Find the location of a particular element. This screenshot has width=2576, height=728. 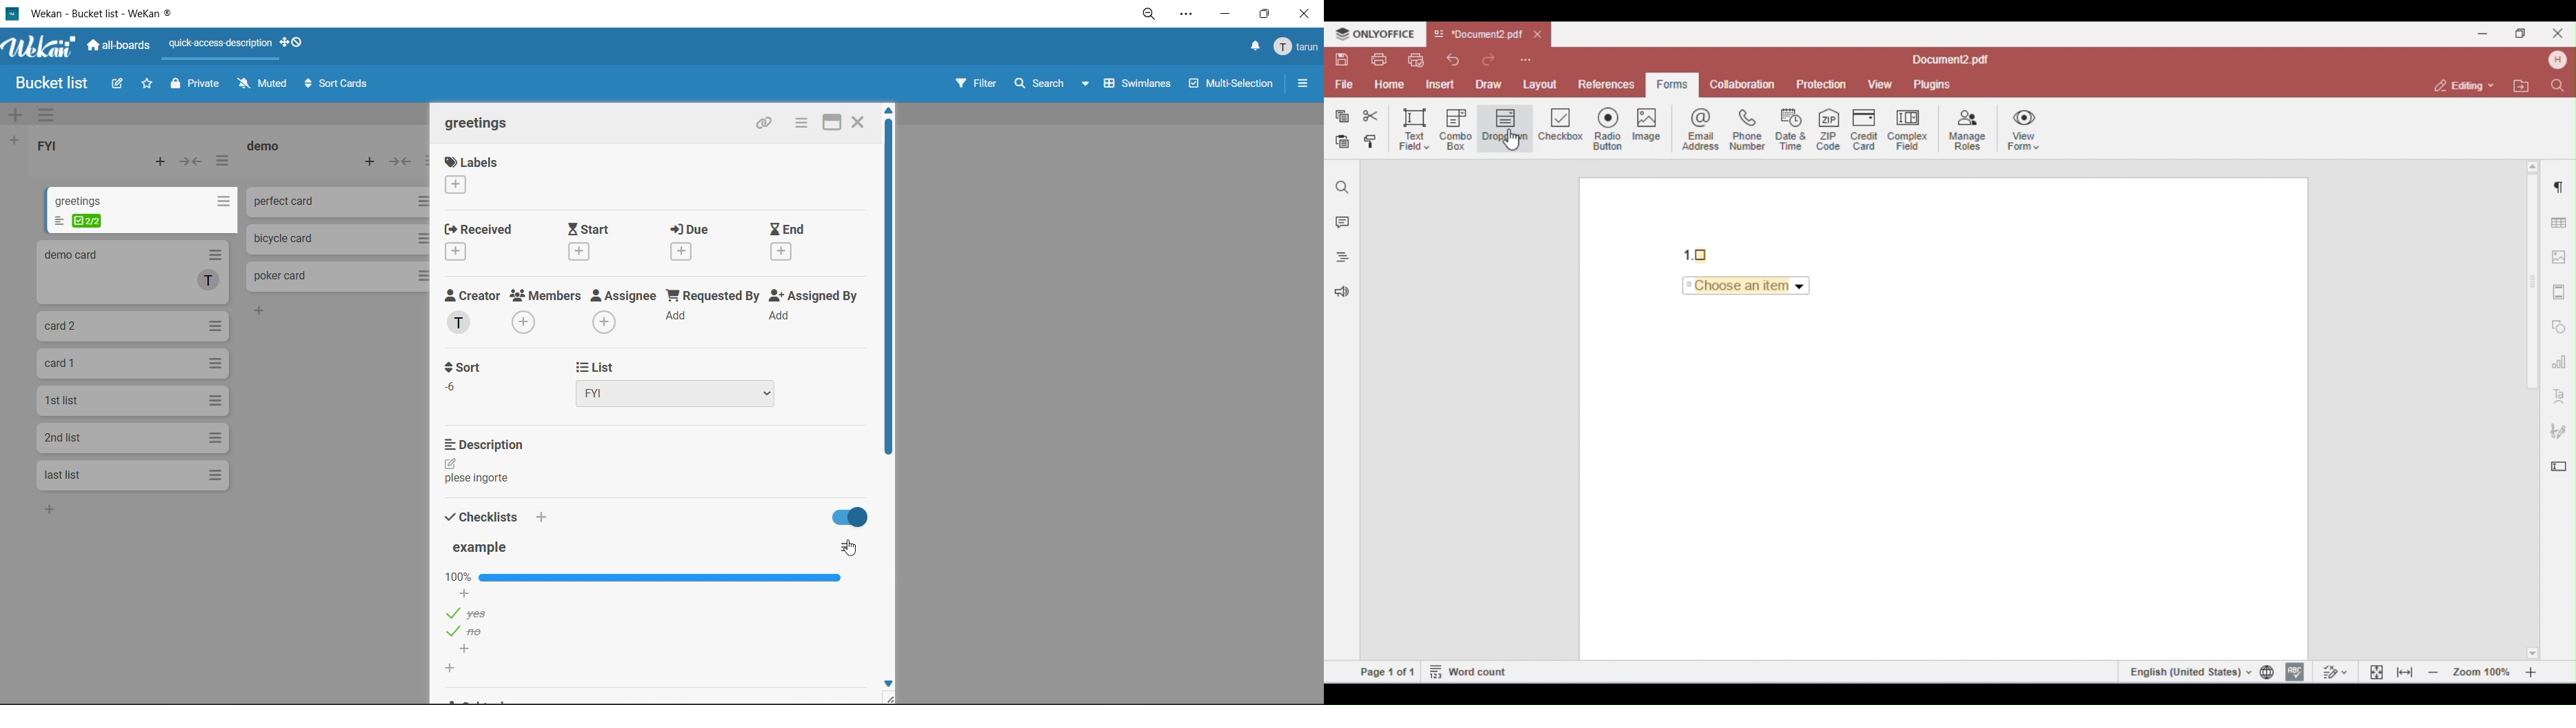

creator is located at coordinates (473, 312).